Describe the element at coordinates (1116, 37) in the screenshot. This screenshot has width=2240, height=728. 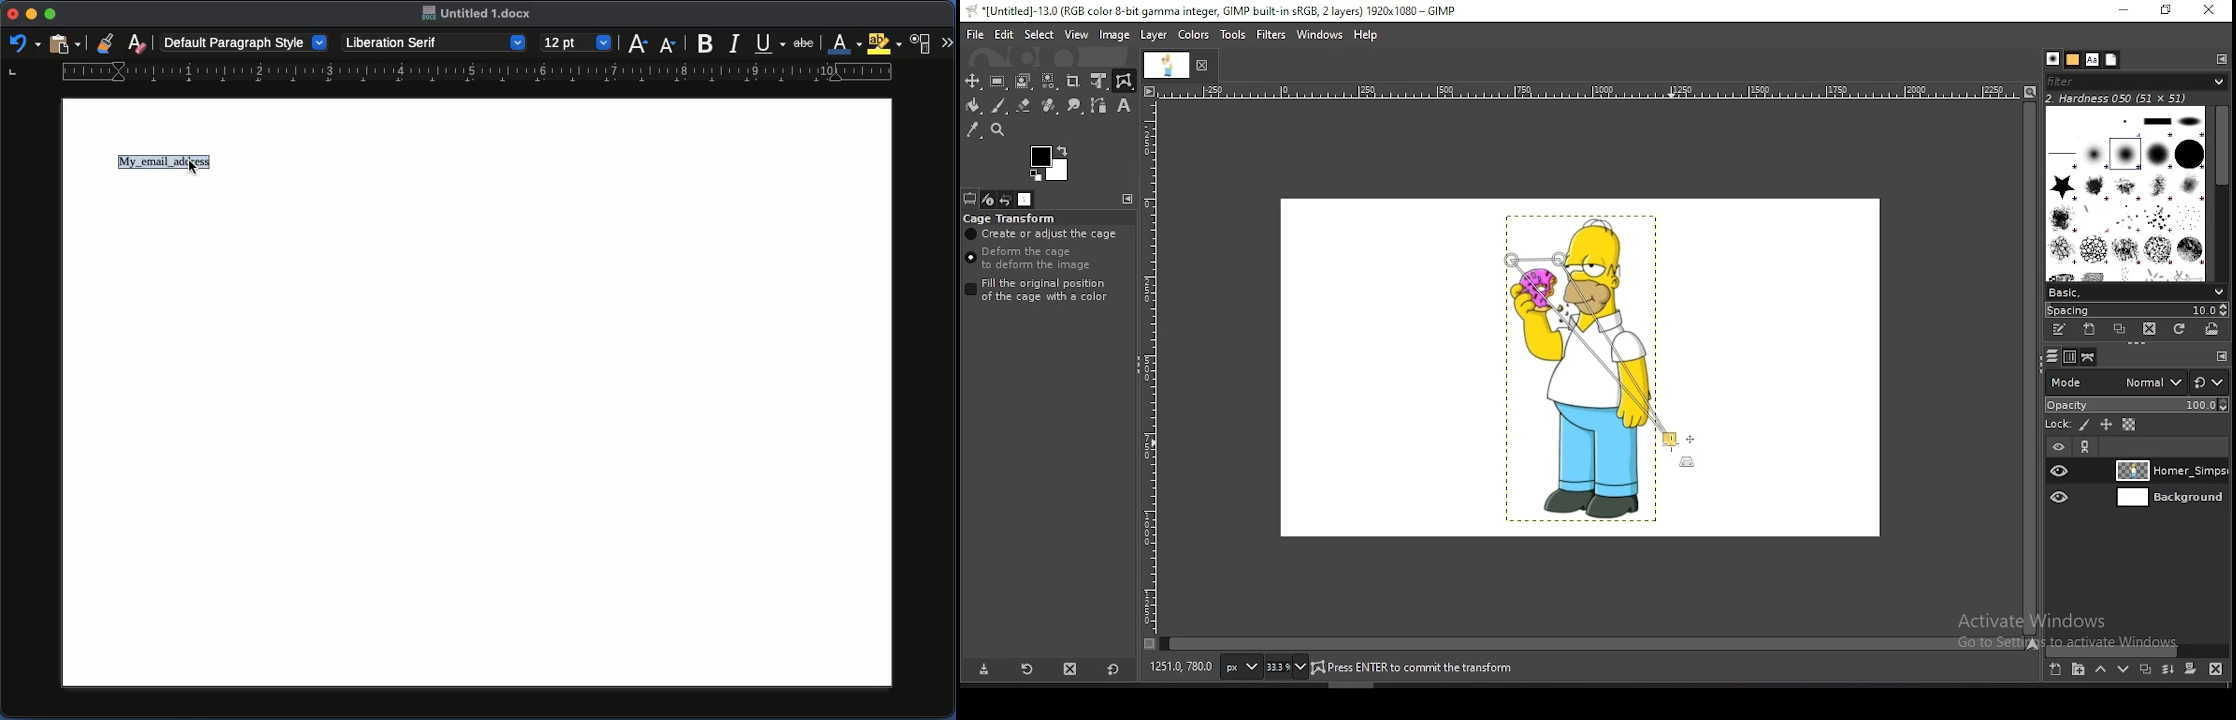
I see `image` at that location.